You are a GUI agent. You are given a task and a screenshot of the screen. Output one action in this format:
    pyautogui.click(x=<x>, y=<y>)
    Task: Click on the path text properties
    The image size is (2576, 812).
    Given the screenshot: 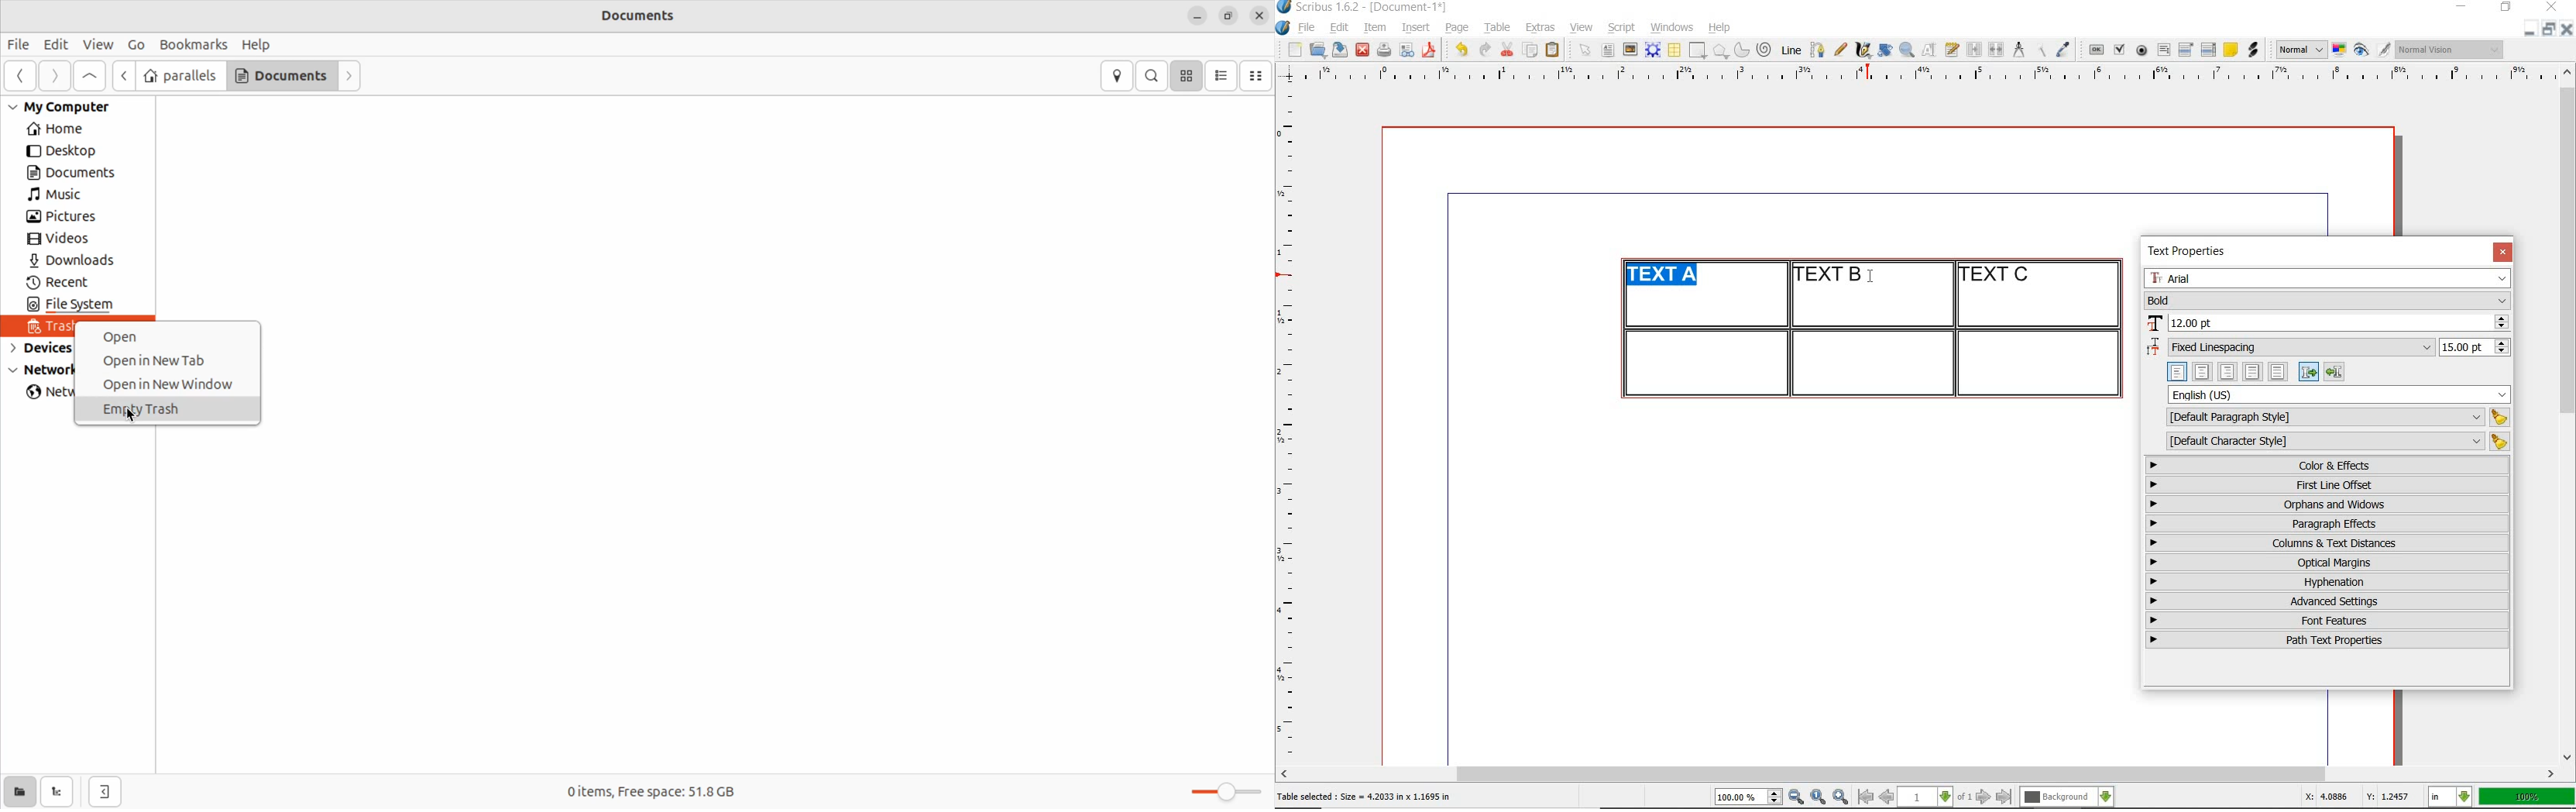 What is the action you would take?
    pyautogui.click(x=2325, y=640)
    